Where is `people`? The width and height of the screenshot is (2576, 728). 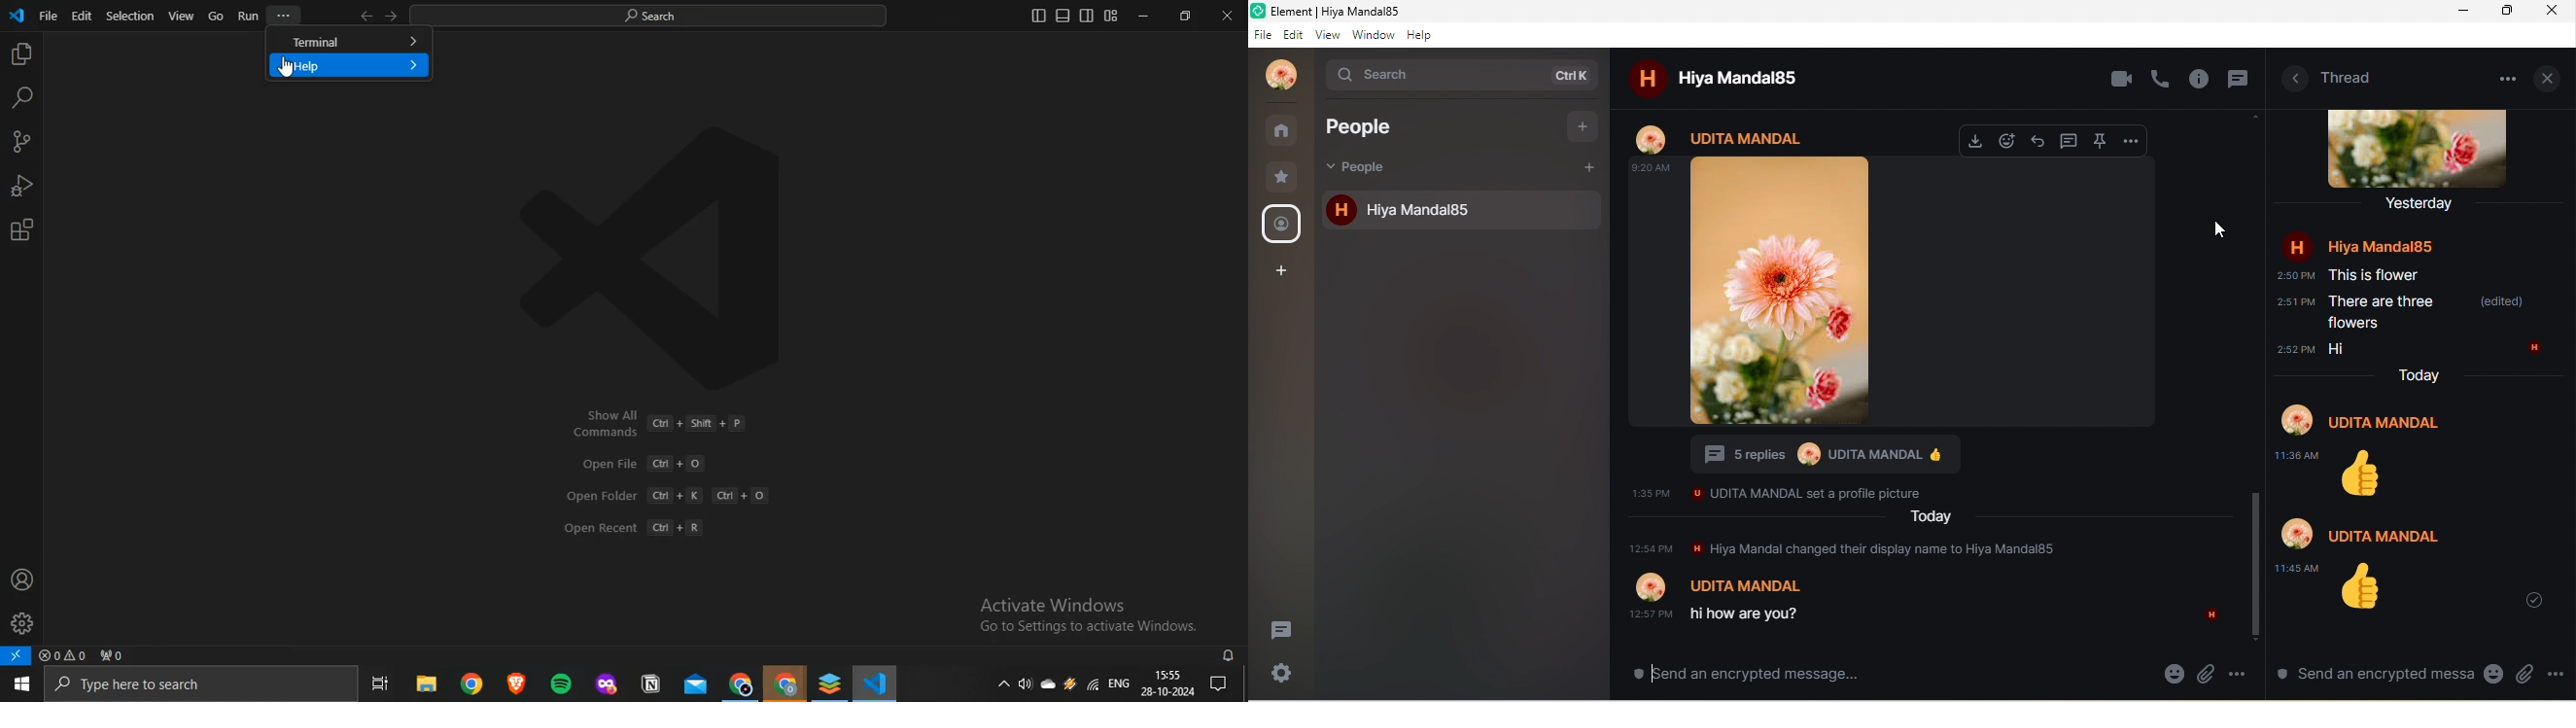
people is located at coordinates (1366, 168).